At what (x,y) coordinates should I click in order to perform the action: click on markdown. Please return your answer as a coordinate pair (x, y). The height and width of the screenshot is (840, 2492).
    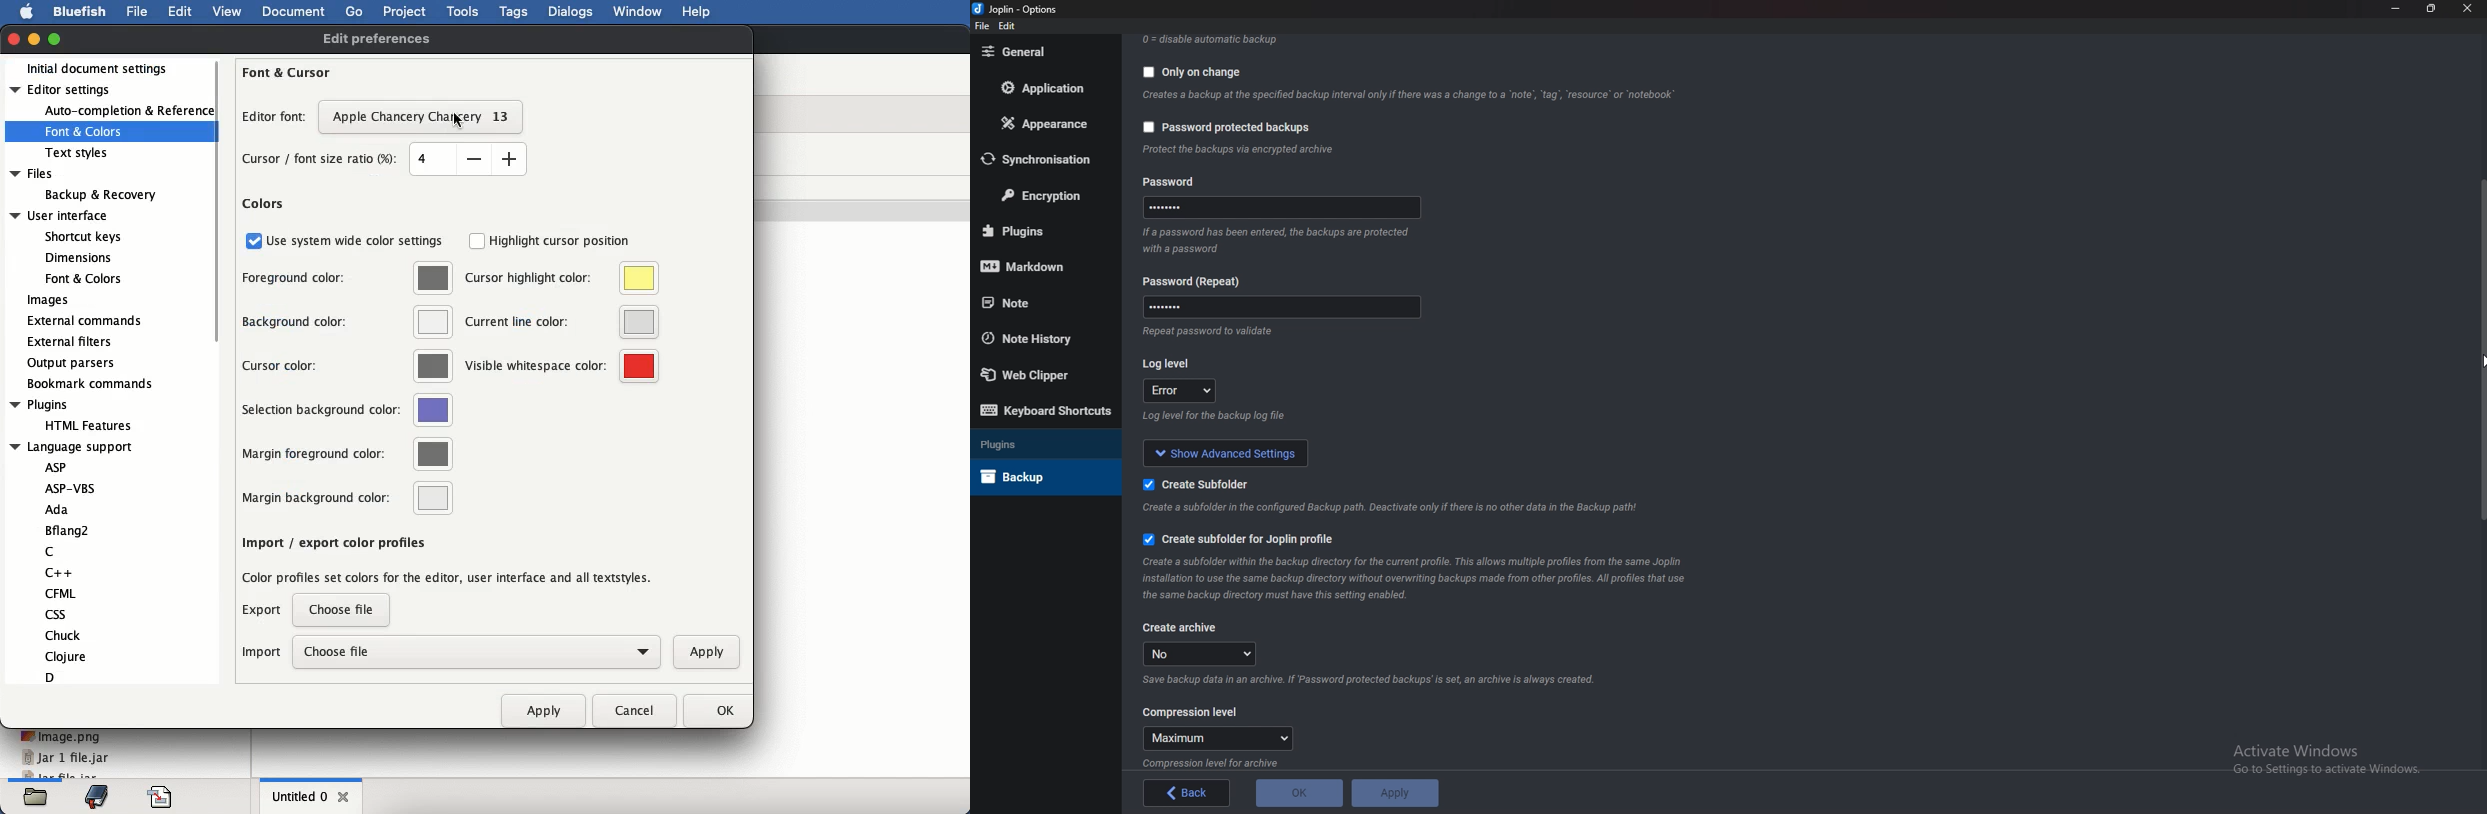
    Looking at the image, I should click on (1040, 265).